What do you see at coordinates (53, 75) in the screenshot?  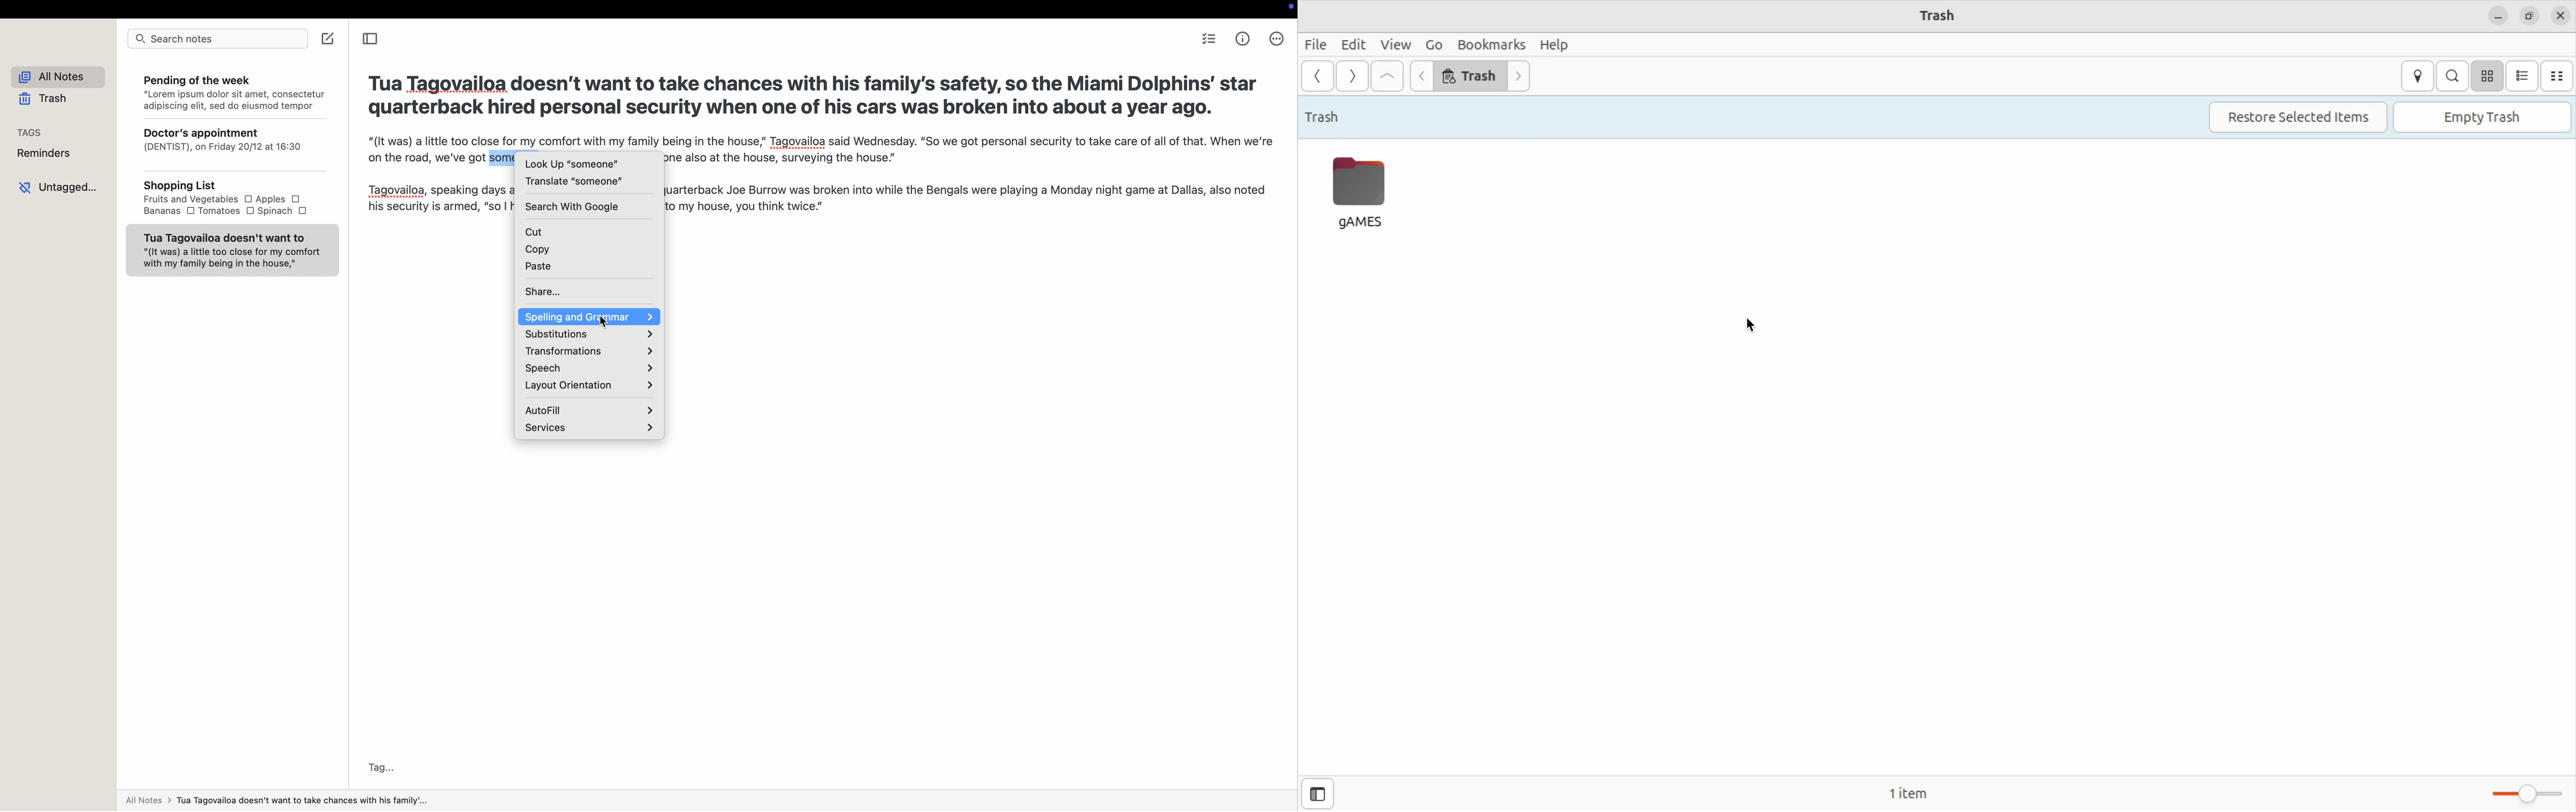 I see `all notes` at bounding box center [53, 75].